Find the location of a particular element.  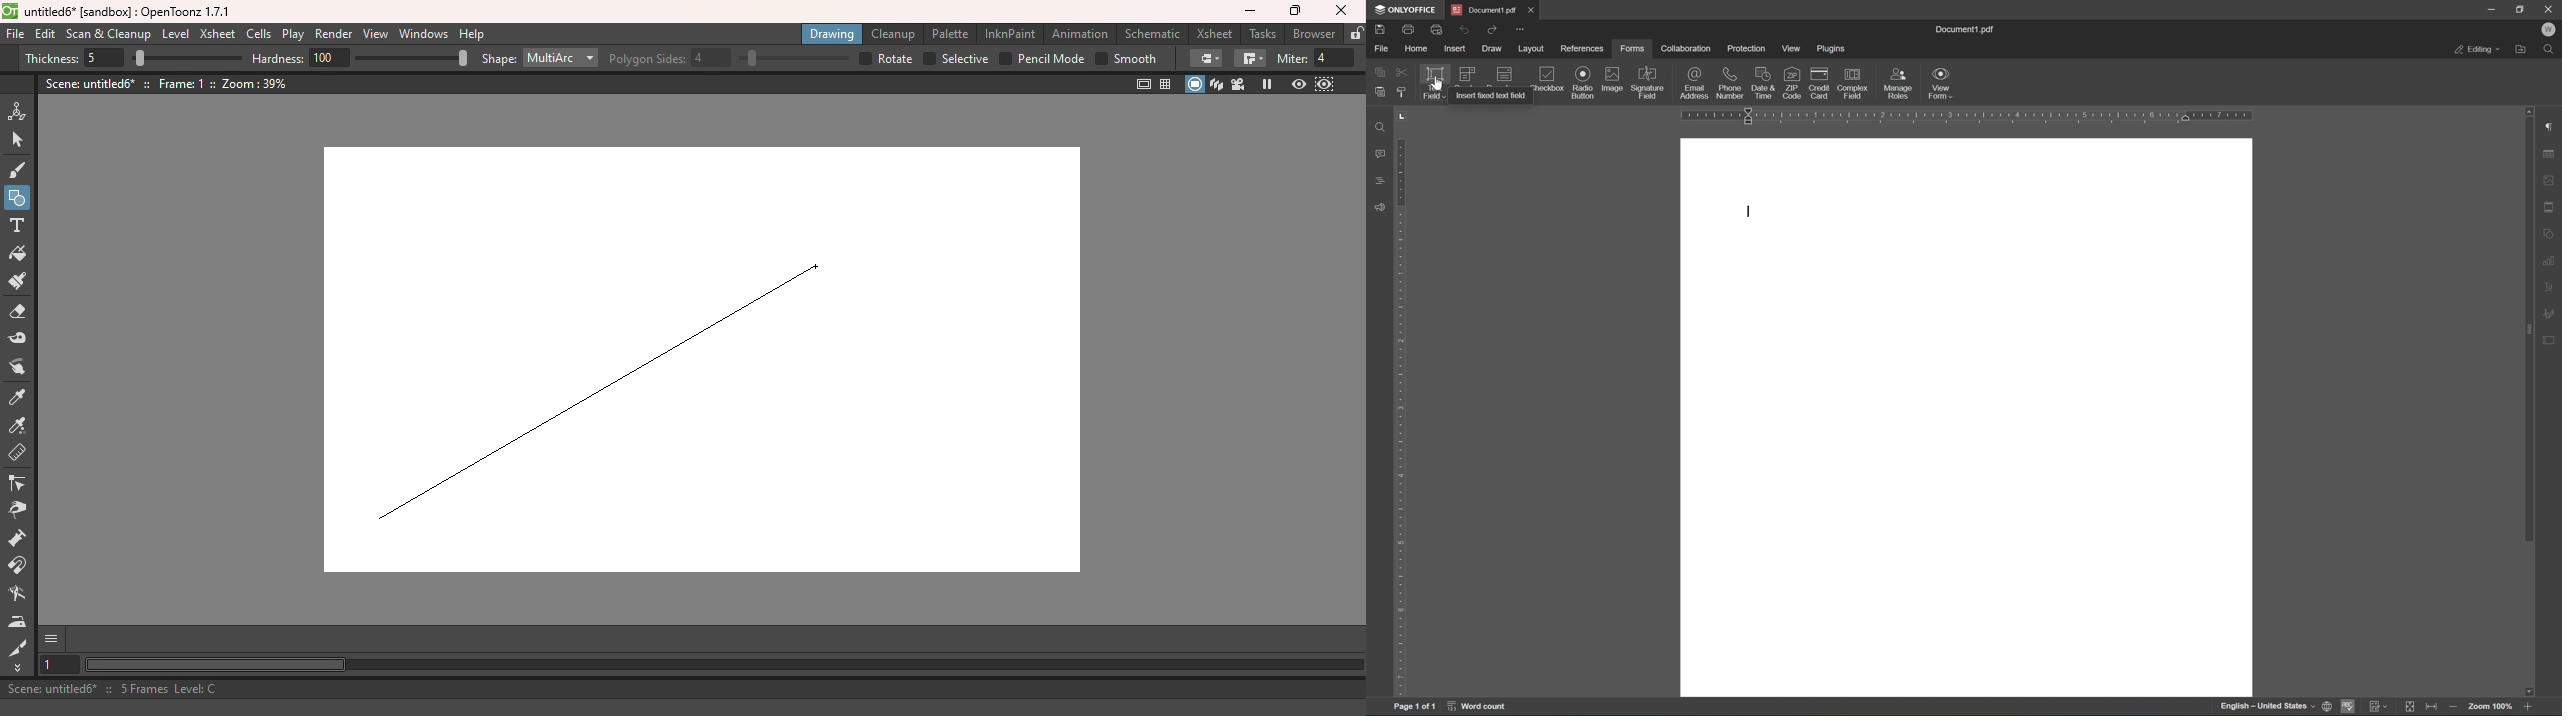

image settings is located at coordinates (2554, 183).